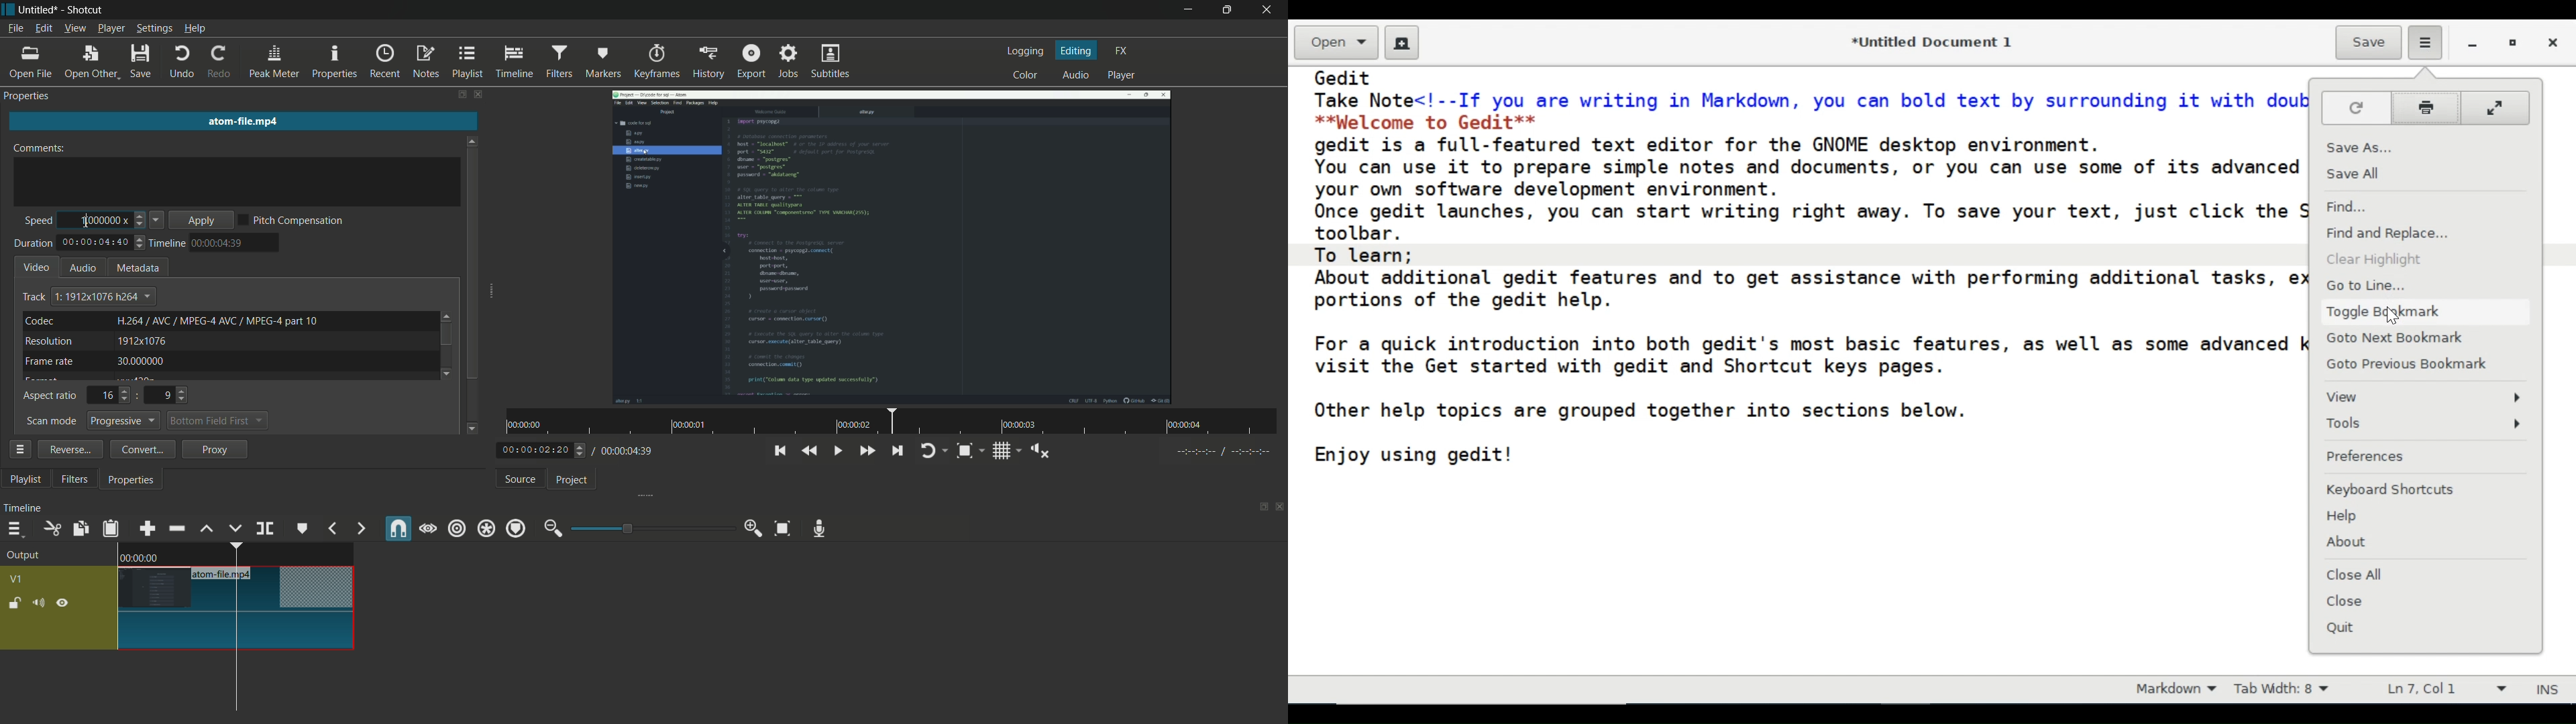 The image size is (2576, 728). What do you see at coordinates (2424, 397) in the screenshot?
I see `View` at bounding box center [2424, 397].